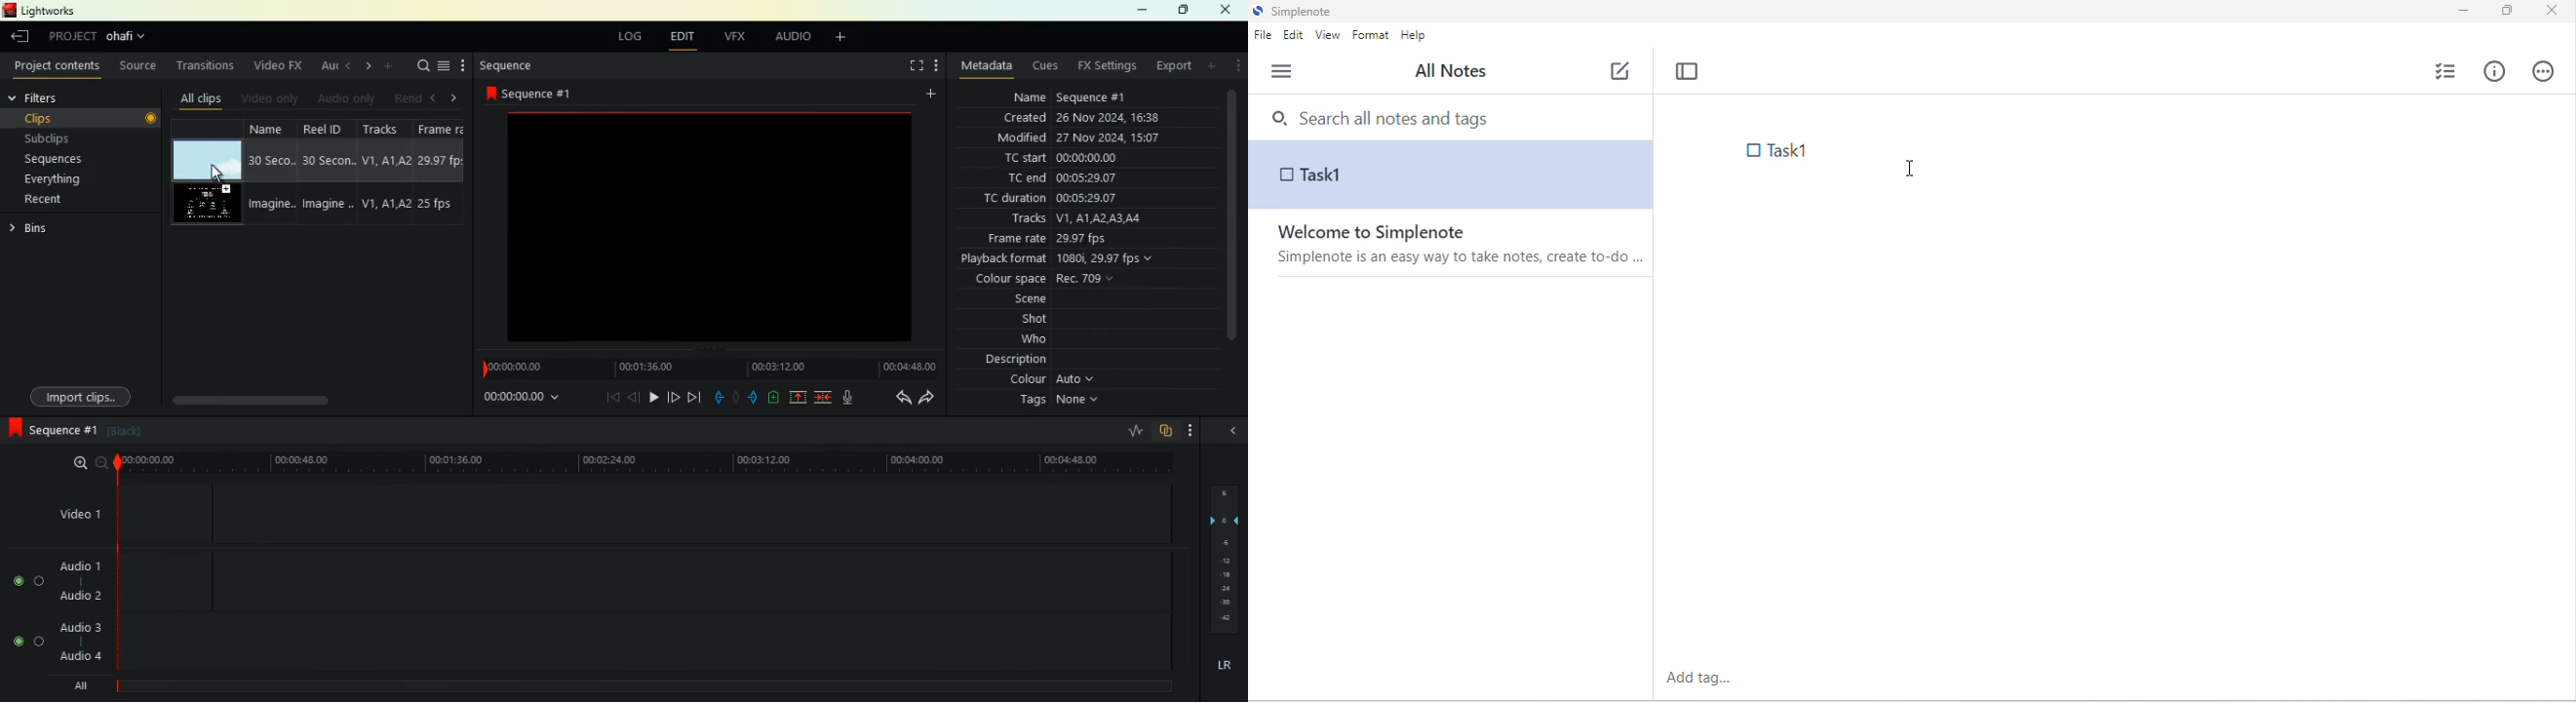  Describe the element at coordinates (930, 401) in the screenshot. I see `forward` at that location.